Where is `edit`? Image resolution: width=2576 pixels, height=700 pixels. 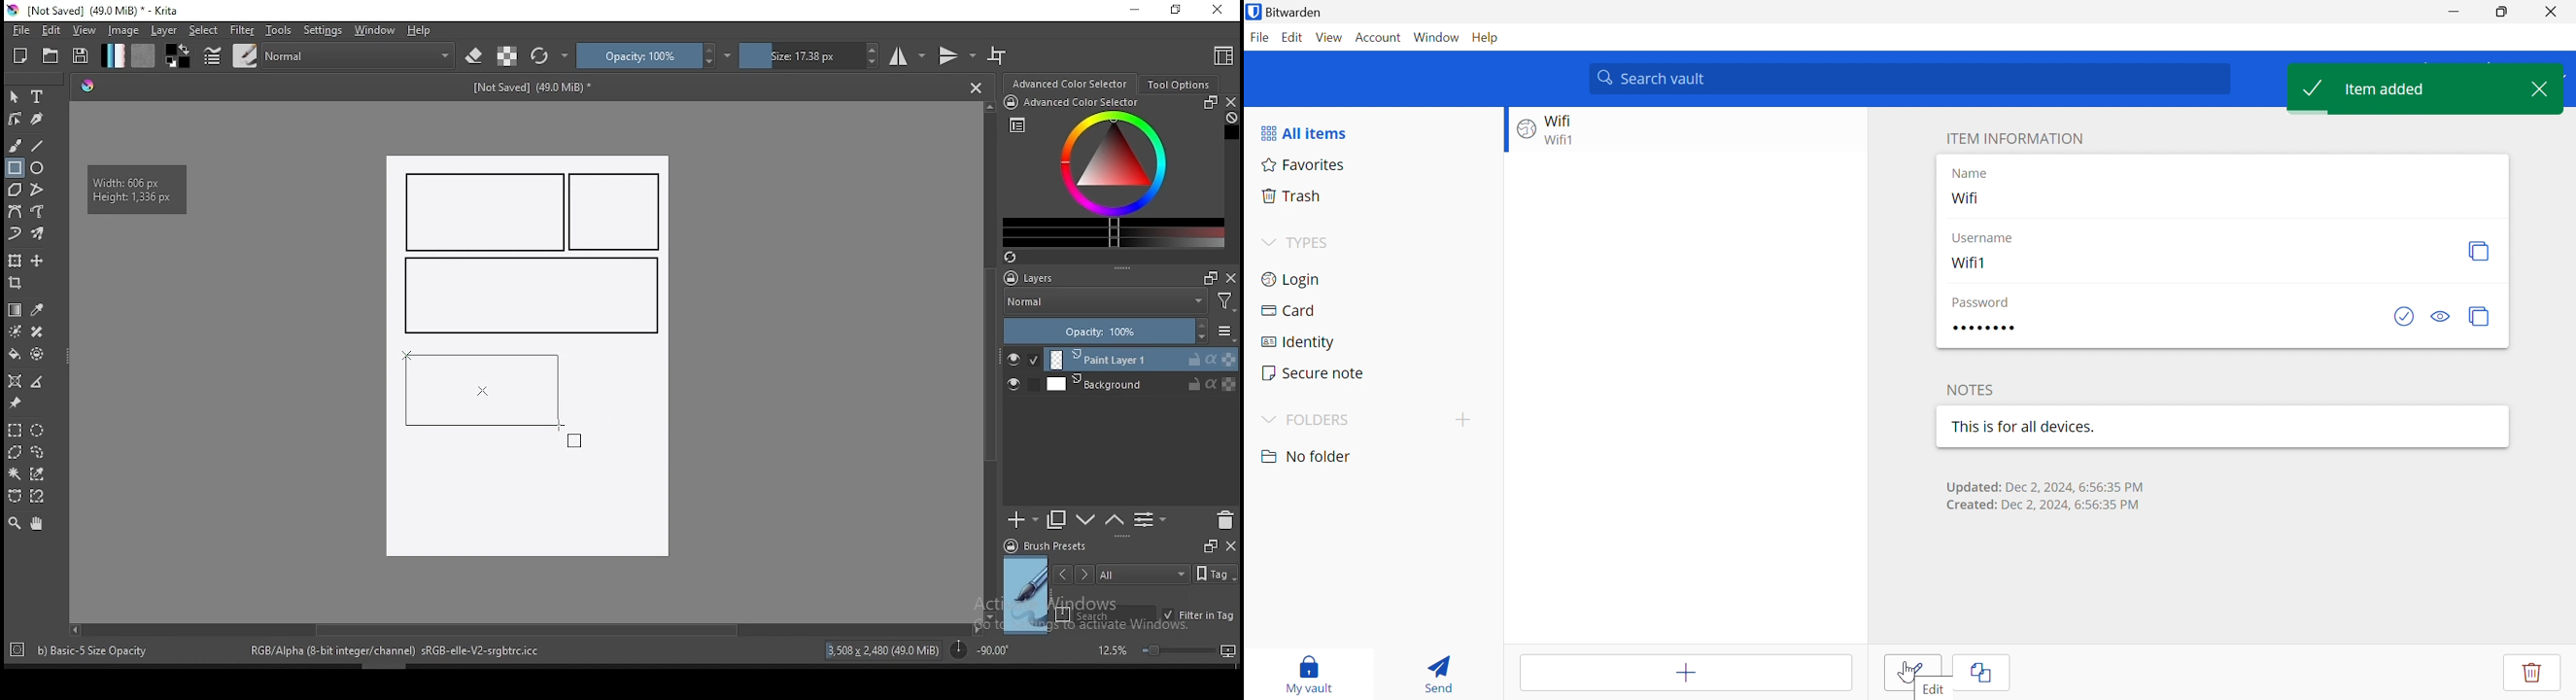
edit is located at coordinates (51, 29).